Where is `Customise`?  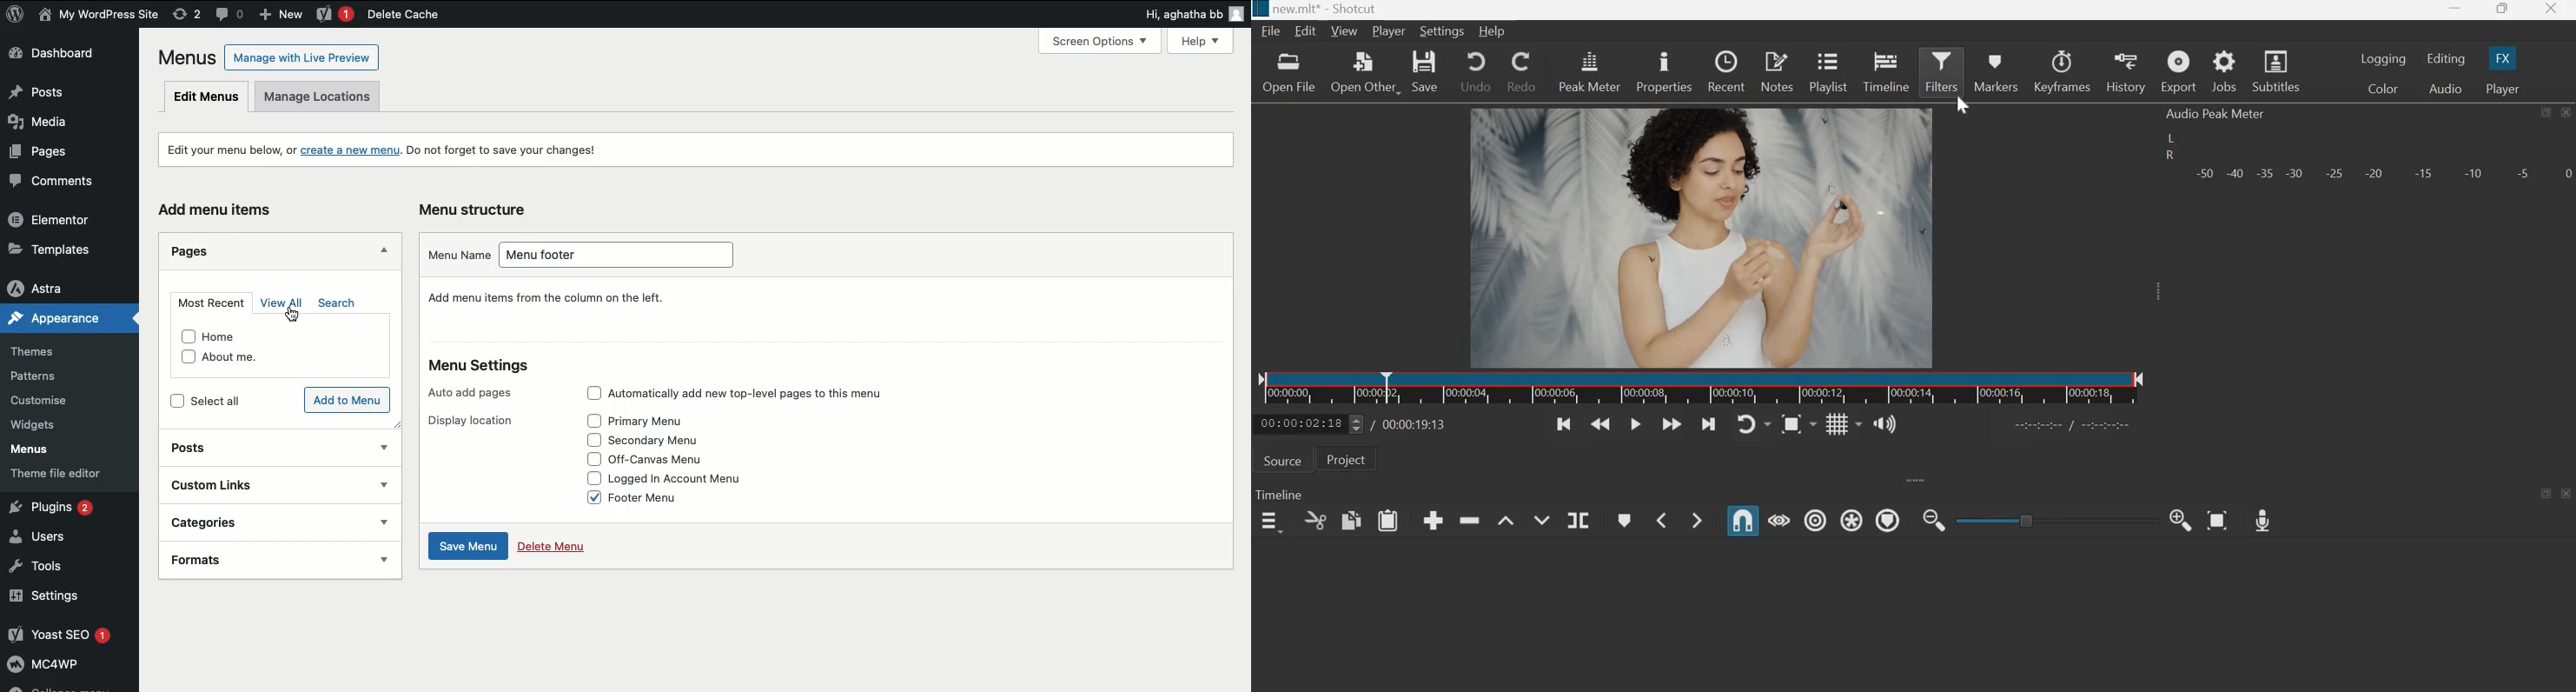
Customise is located at coordinates (37, 402).